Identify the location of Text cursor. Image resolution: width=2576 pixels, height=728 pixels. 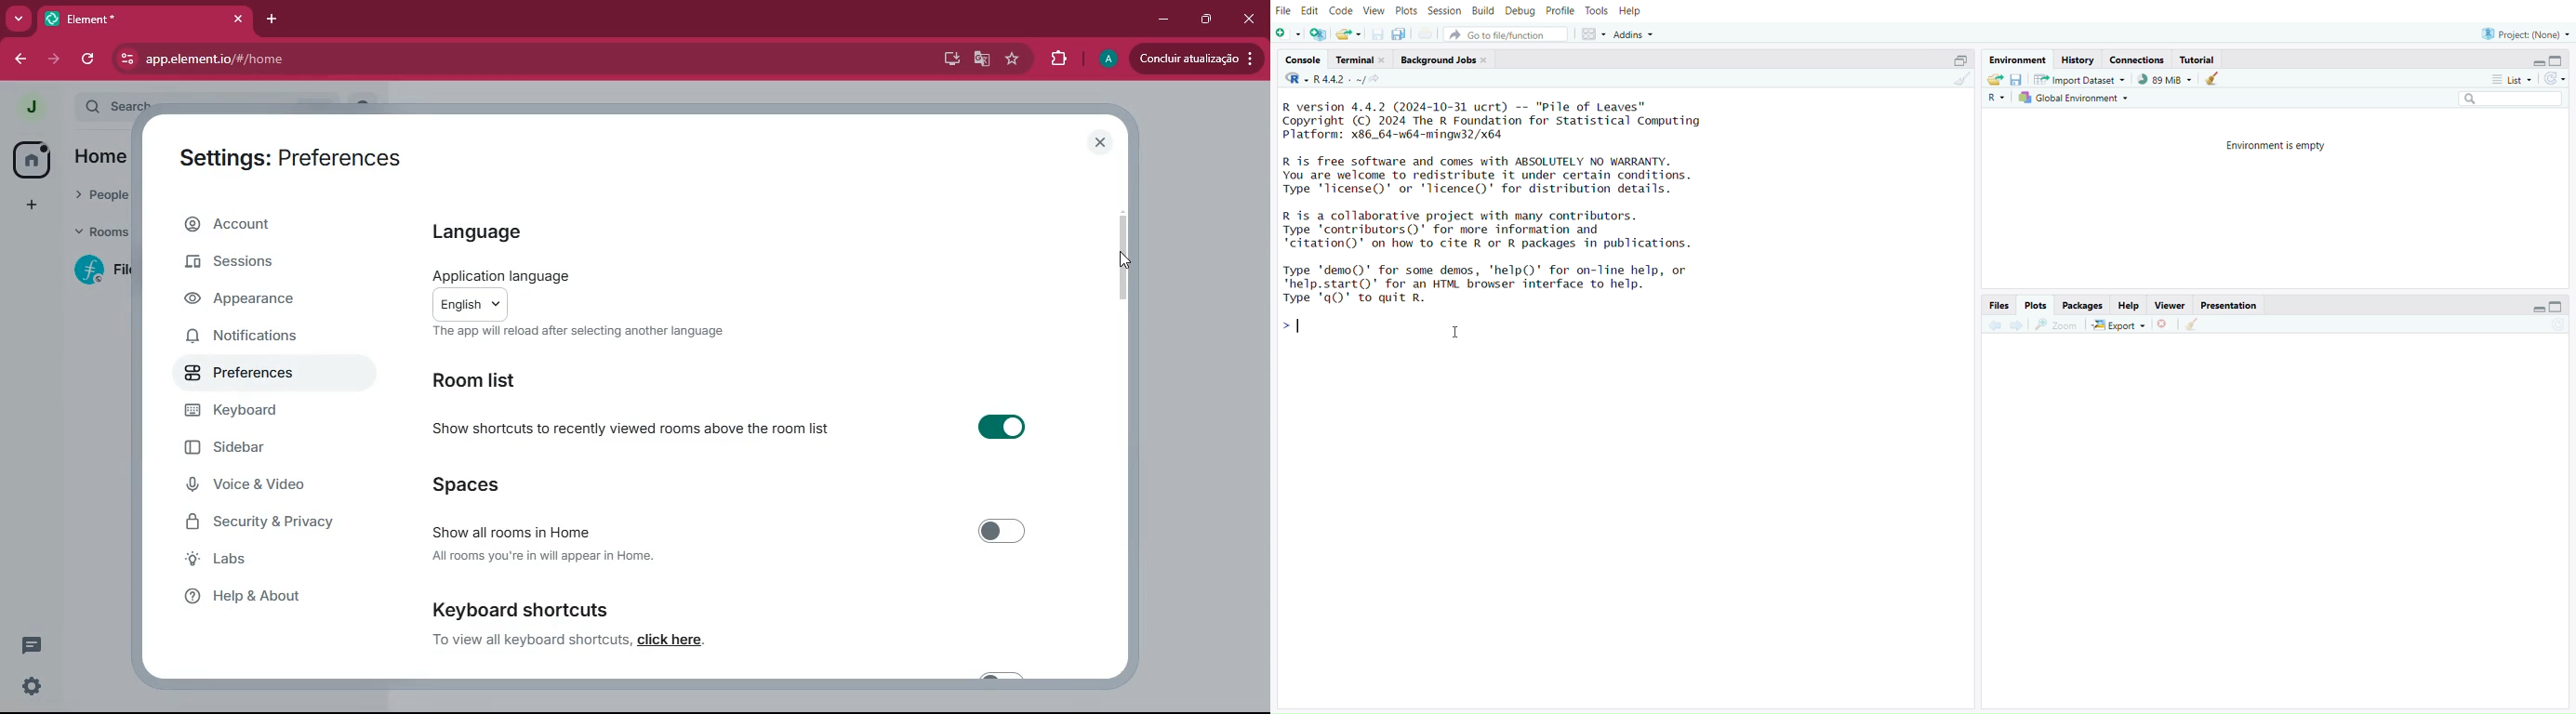
(1458, 332).